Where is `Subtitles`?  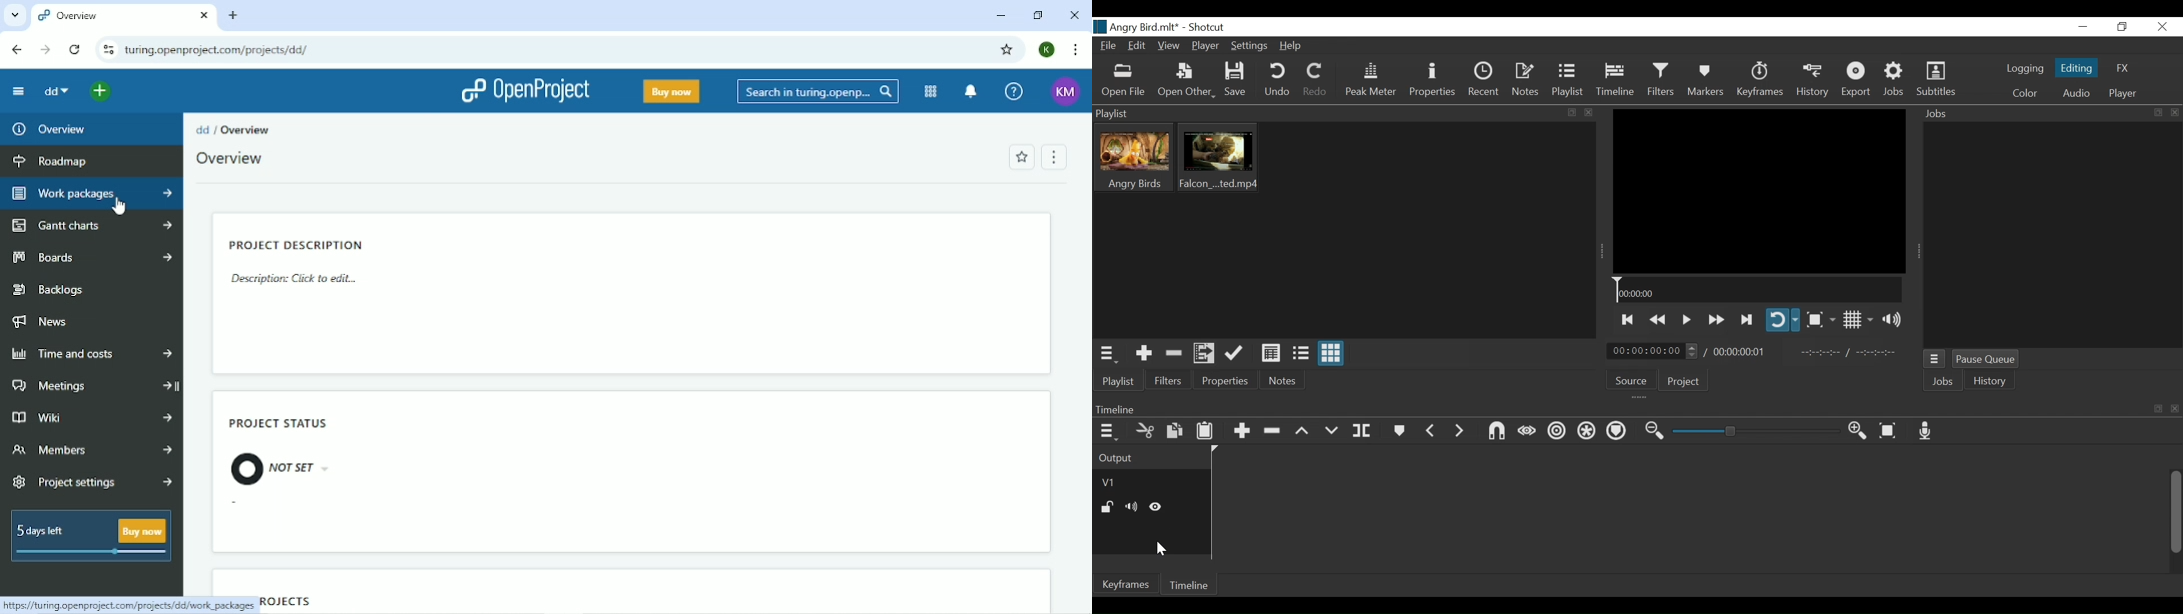 Subtitles is located at coordinates (1937, 80).